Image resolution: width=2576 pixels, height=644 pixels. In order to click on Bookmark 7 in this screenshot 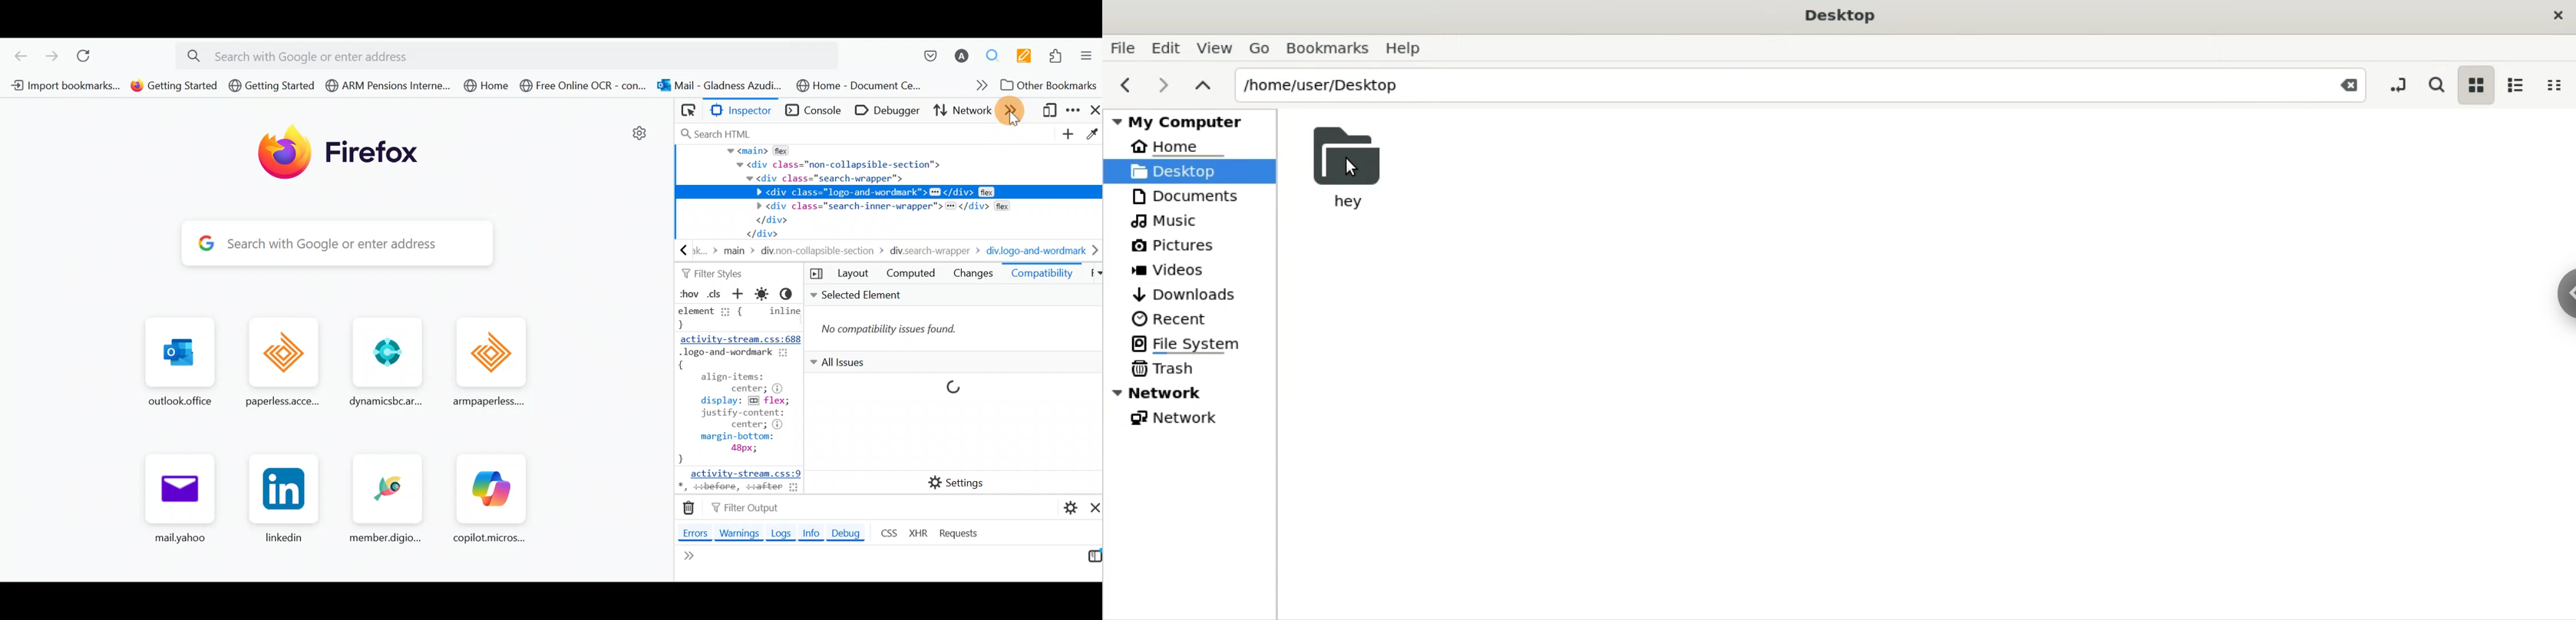, I will do `click(718, 86)`.